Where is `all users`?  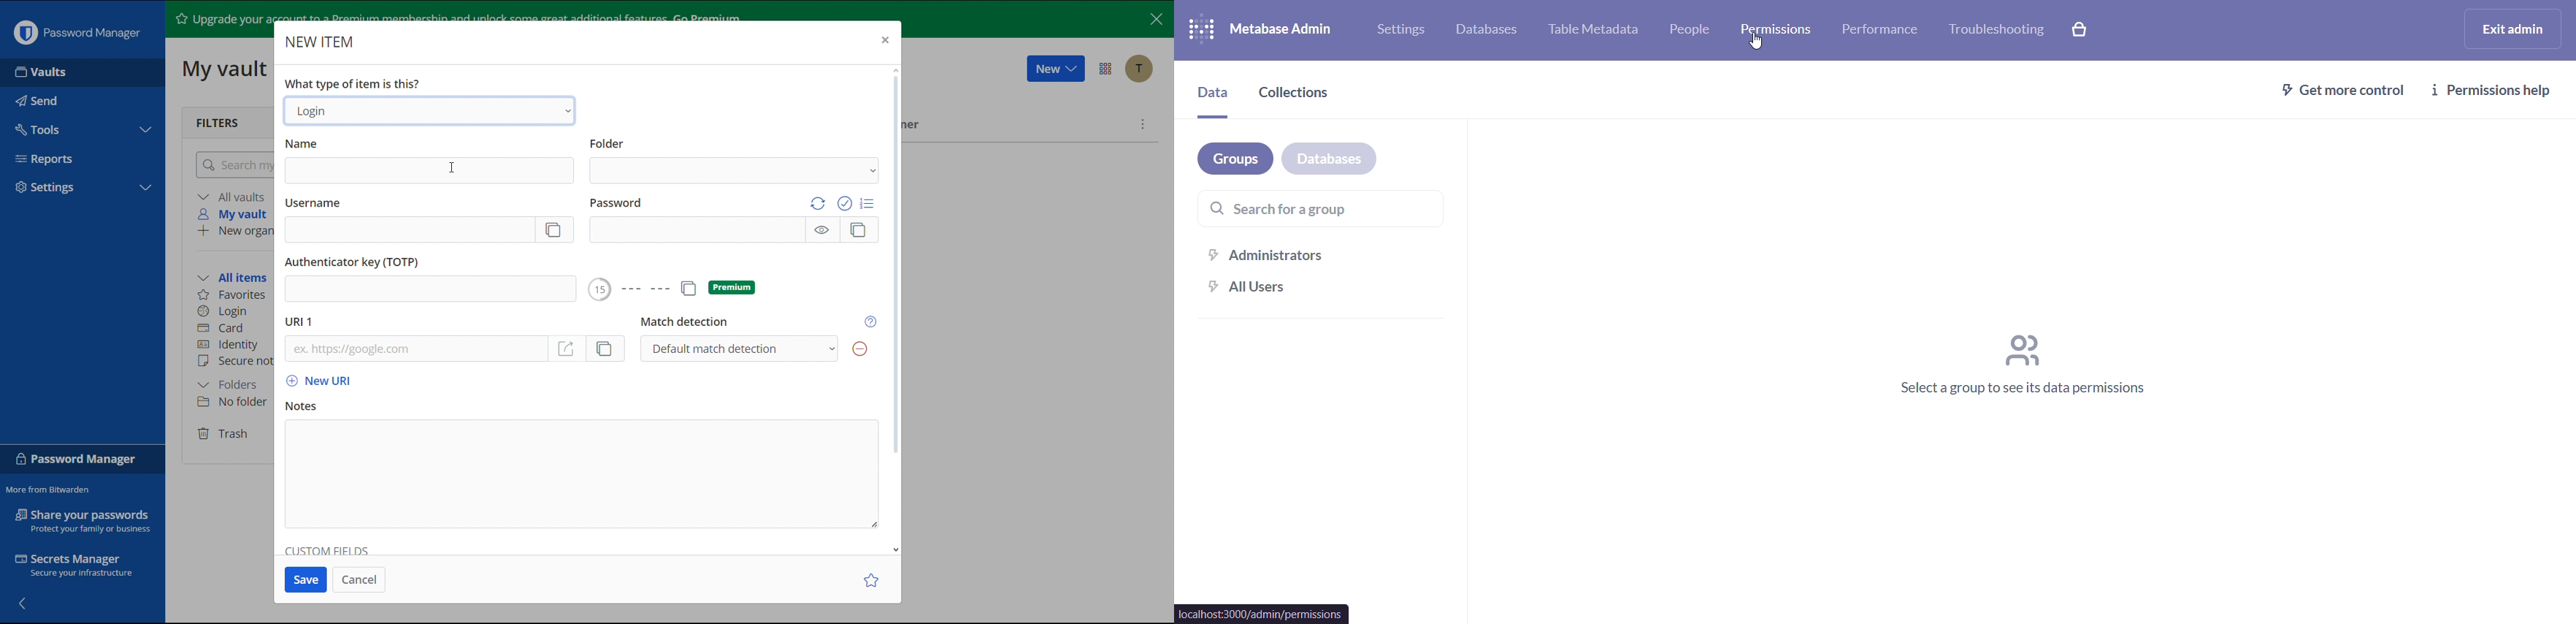
all users is located at coordinates (1325, 297).